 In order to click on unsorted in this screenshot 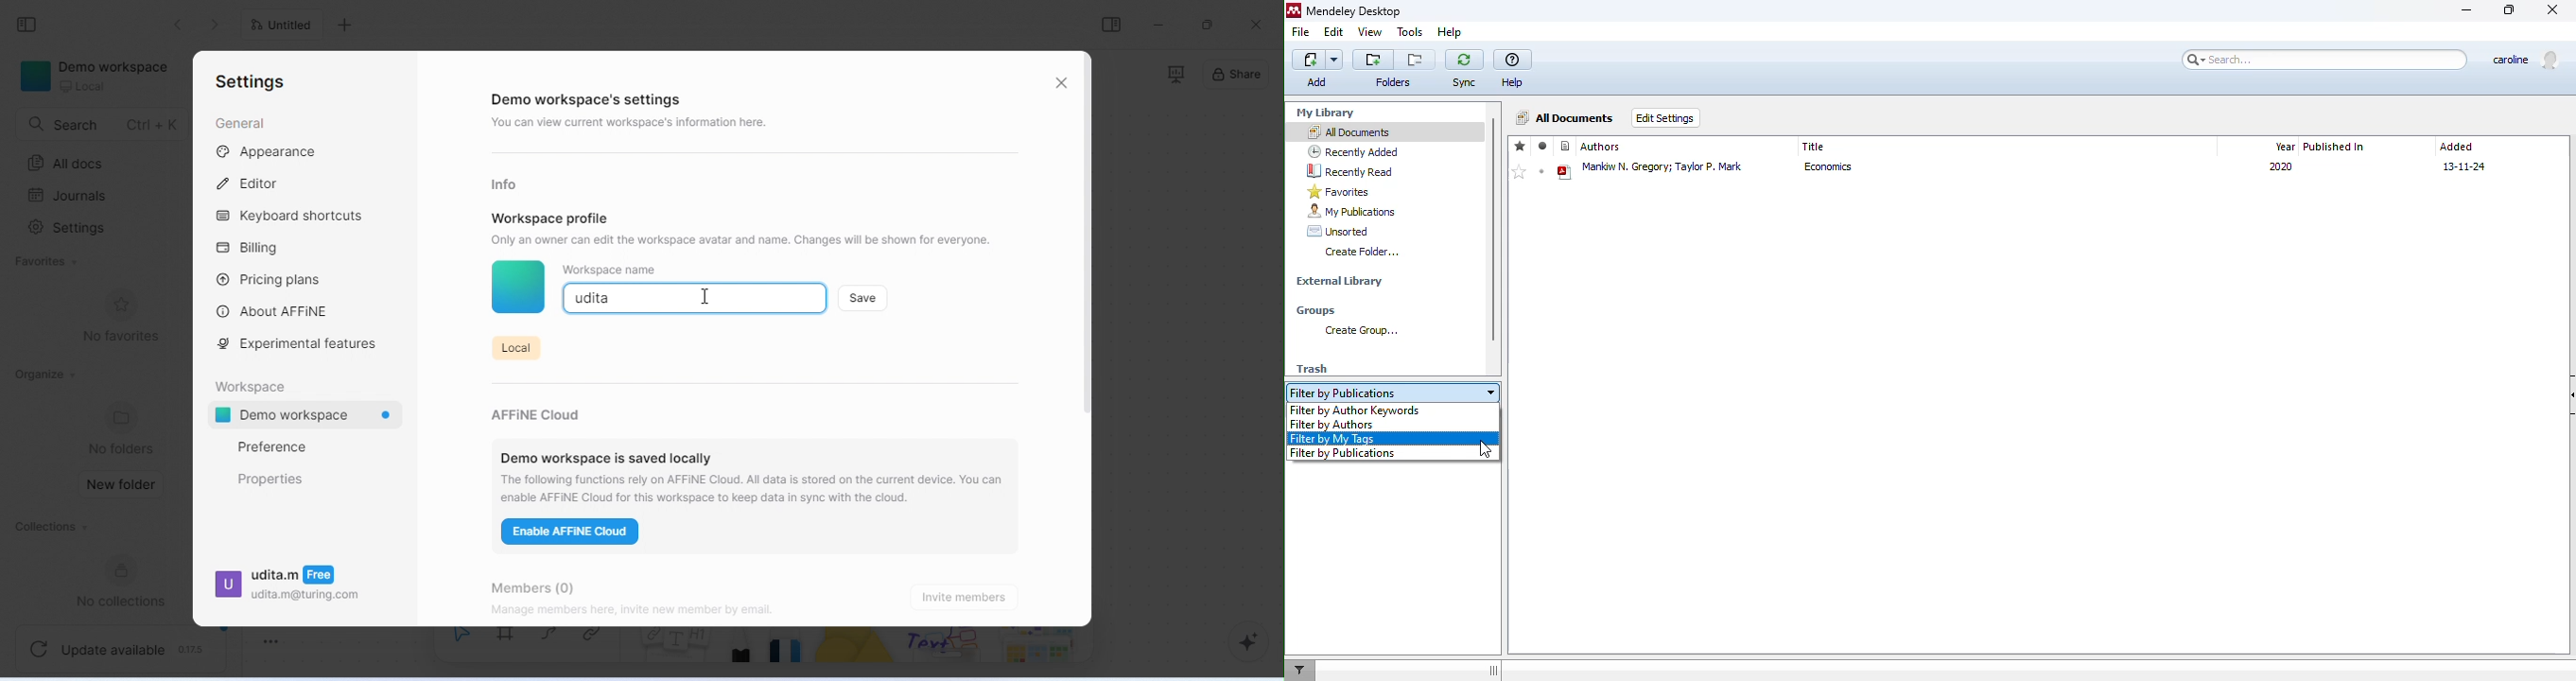, I will do `click(1338, 231)`.